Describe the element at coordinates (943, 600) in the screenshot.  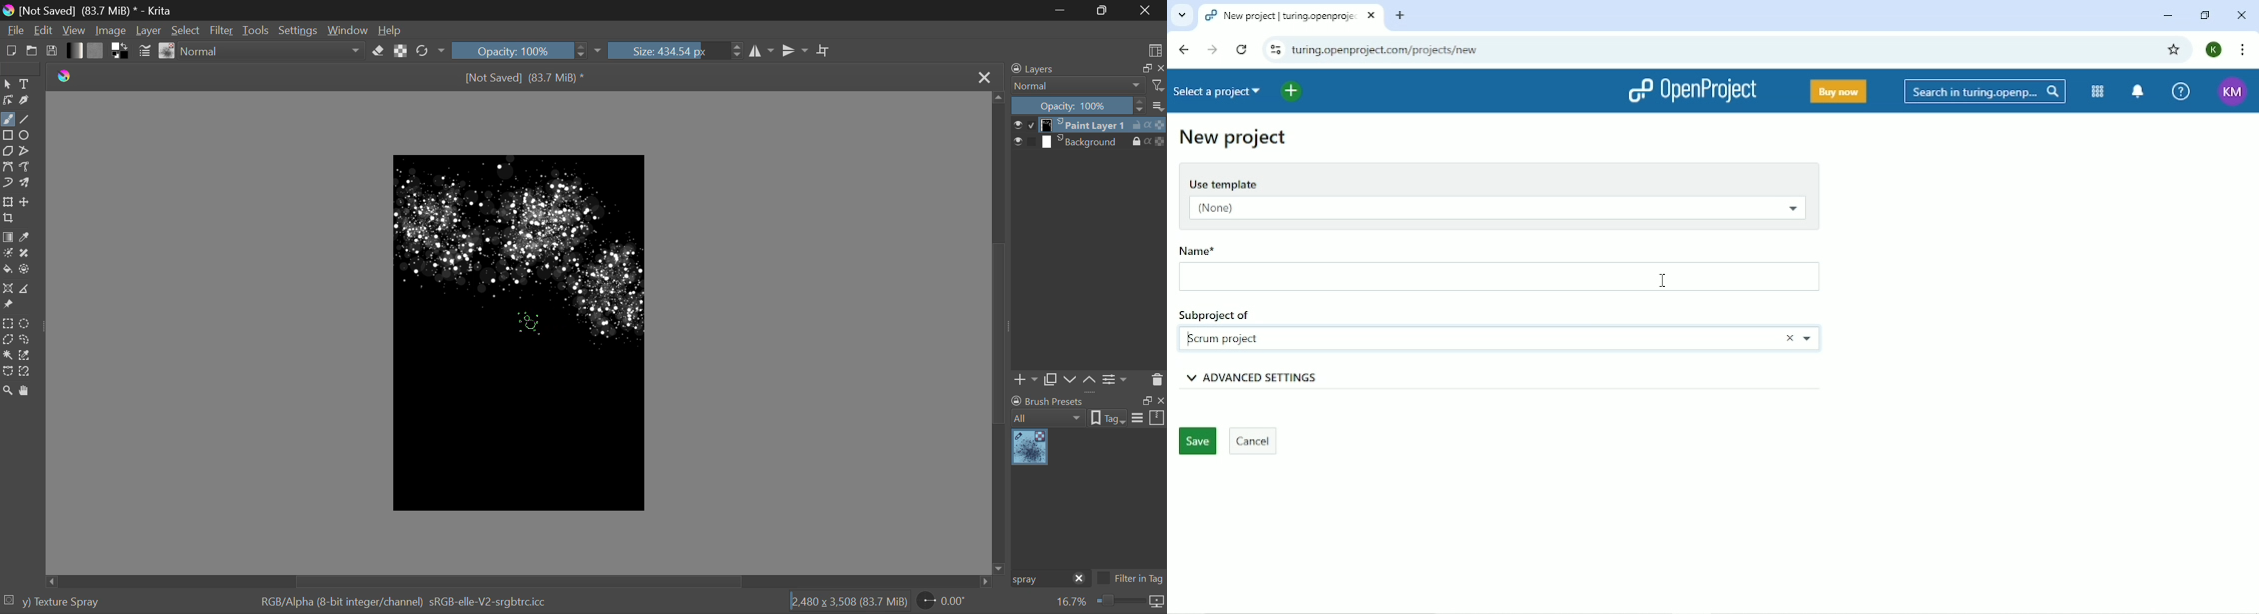
I see `page rotation` at that location.